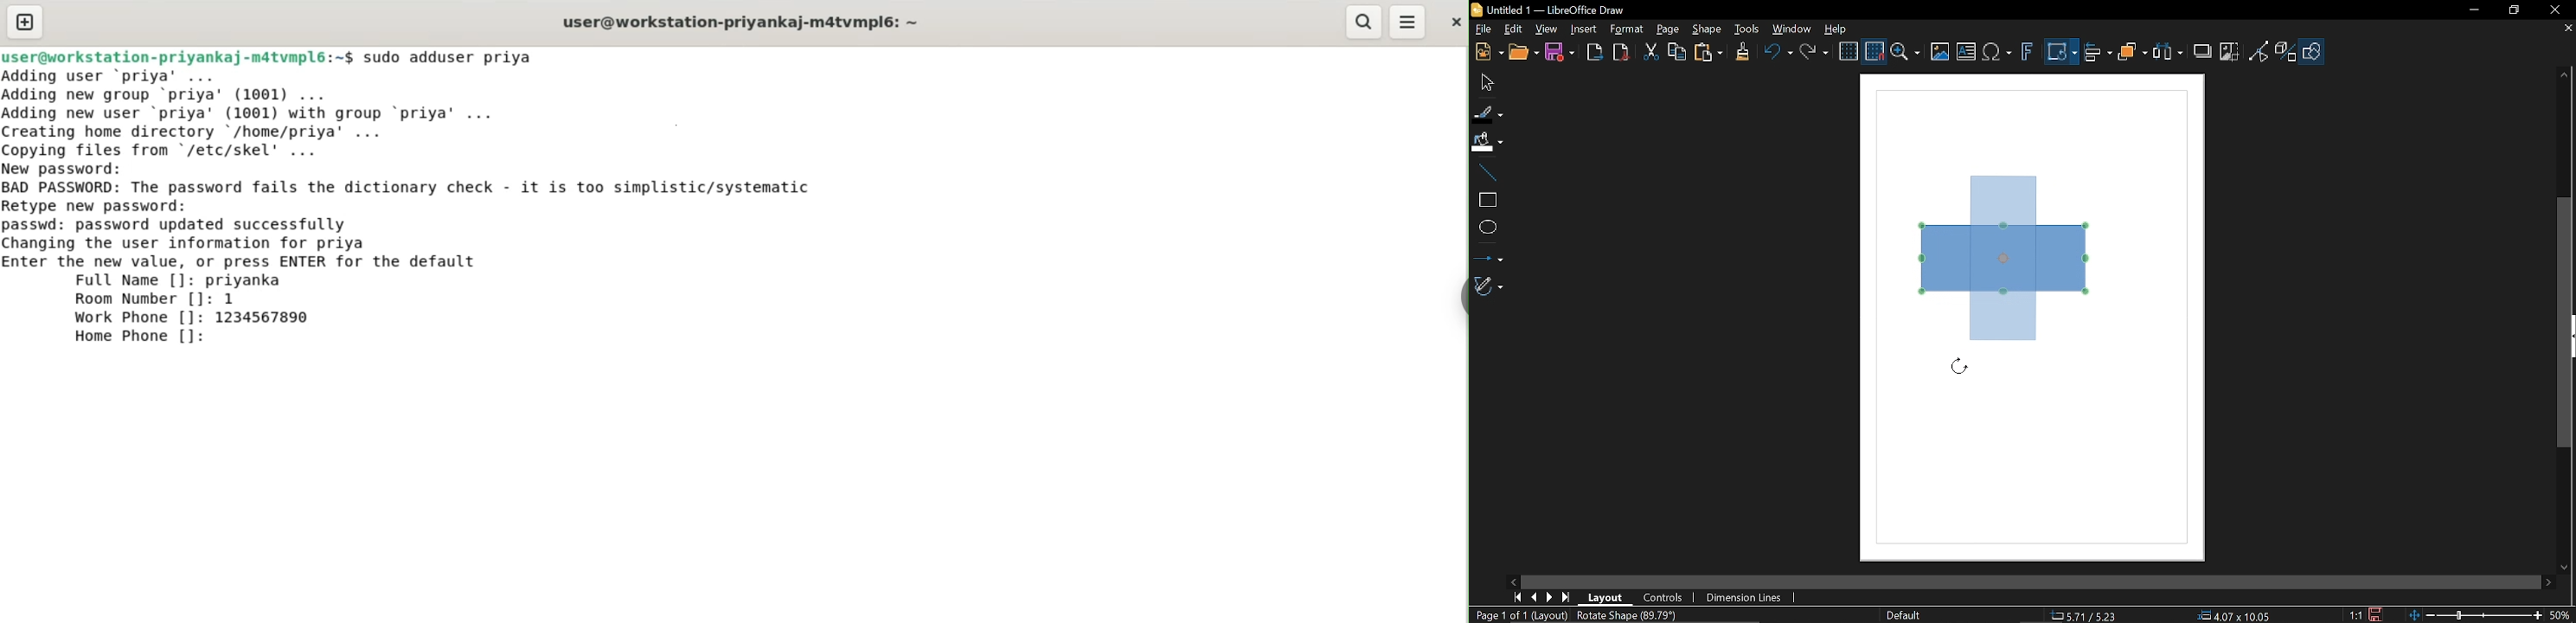  What do you see at coordinates (1940, 53) in the screenshot?
I see `Insert image` at bounding box center [1940, 53].